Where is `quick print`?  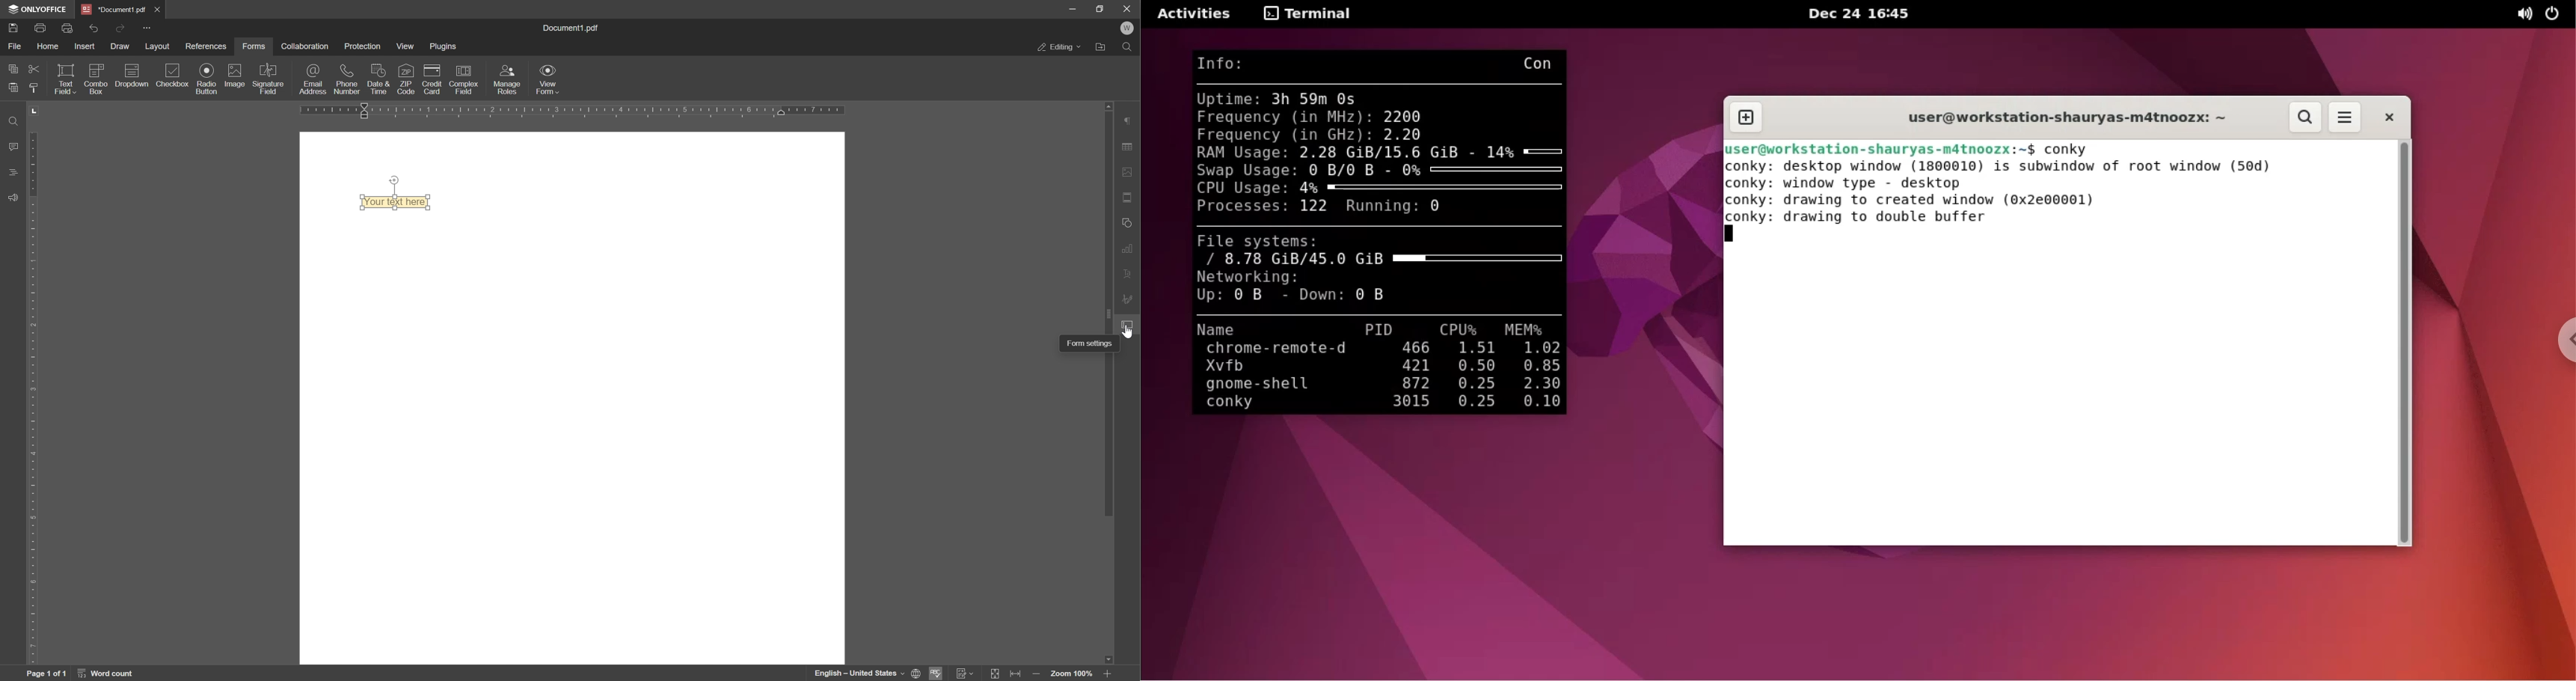
quick print is located at coordinates (67, 28).